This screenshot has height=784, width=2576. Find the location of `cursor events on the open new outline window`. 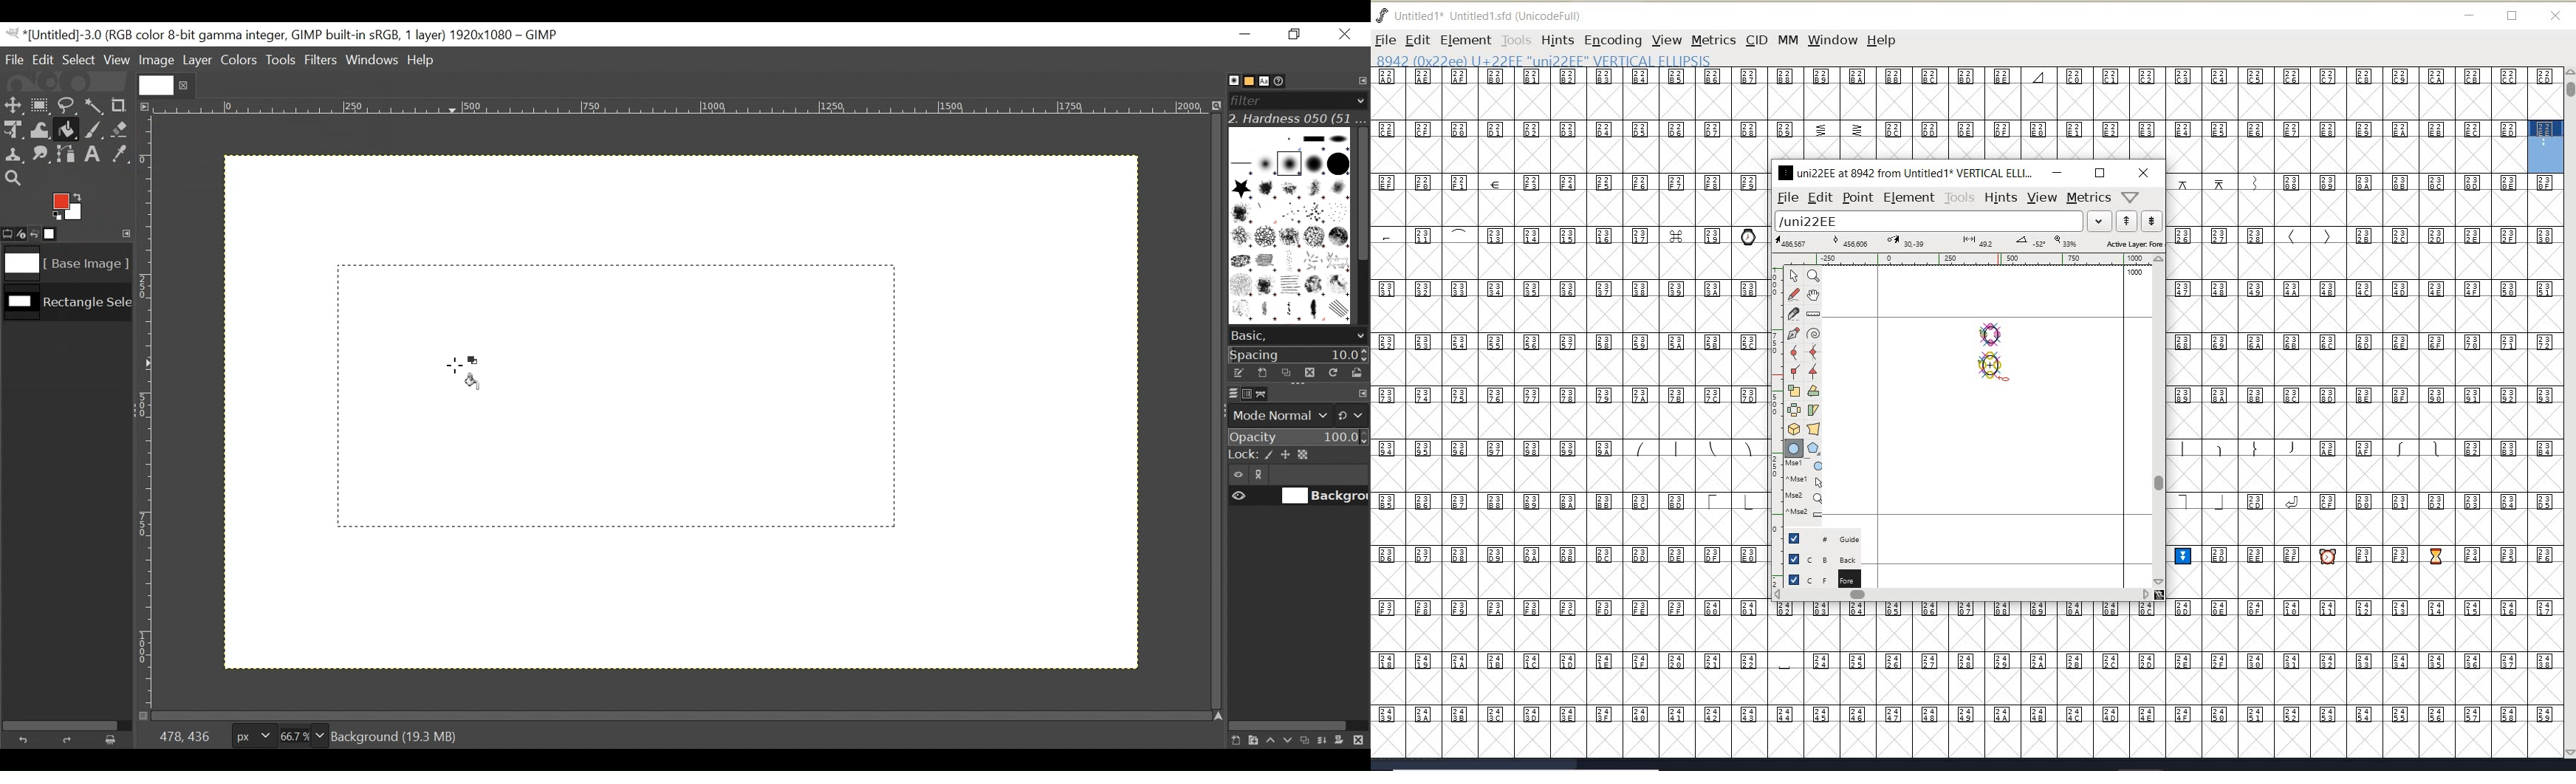

cursor events on the open new outline window is located at coordinates (1806, 489).